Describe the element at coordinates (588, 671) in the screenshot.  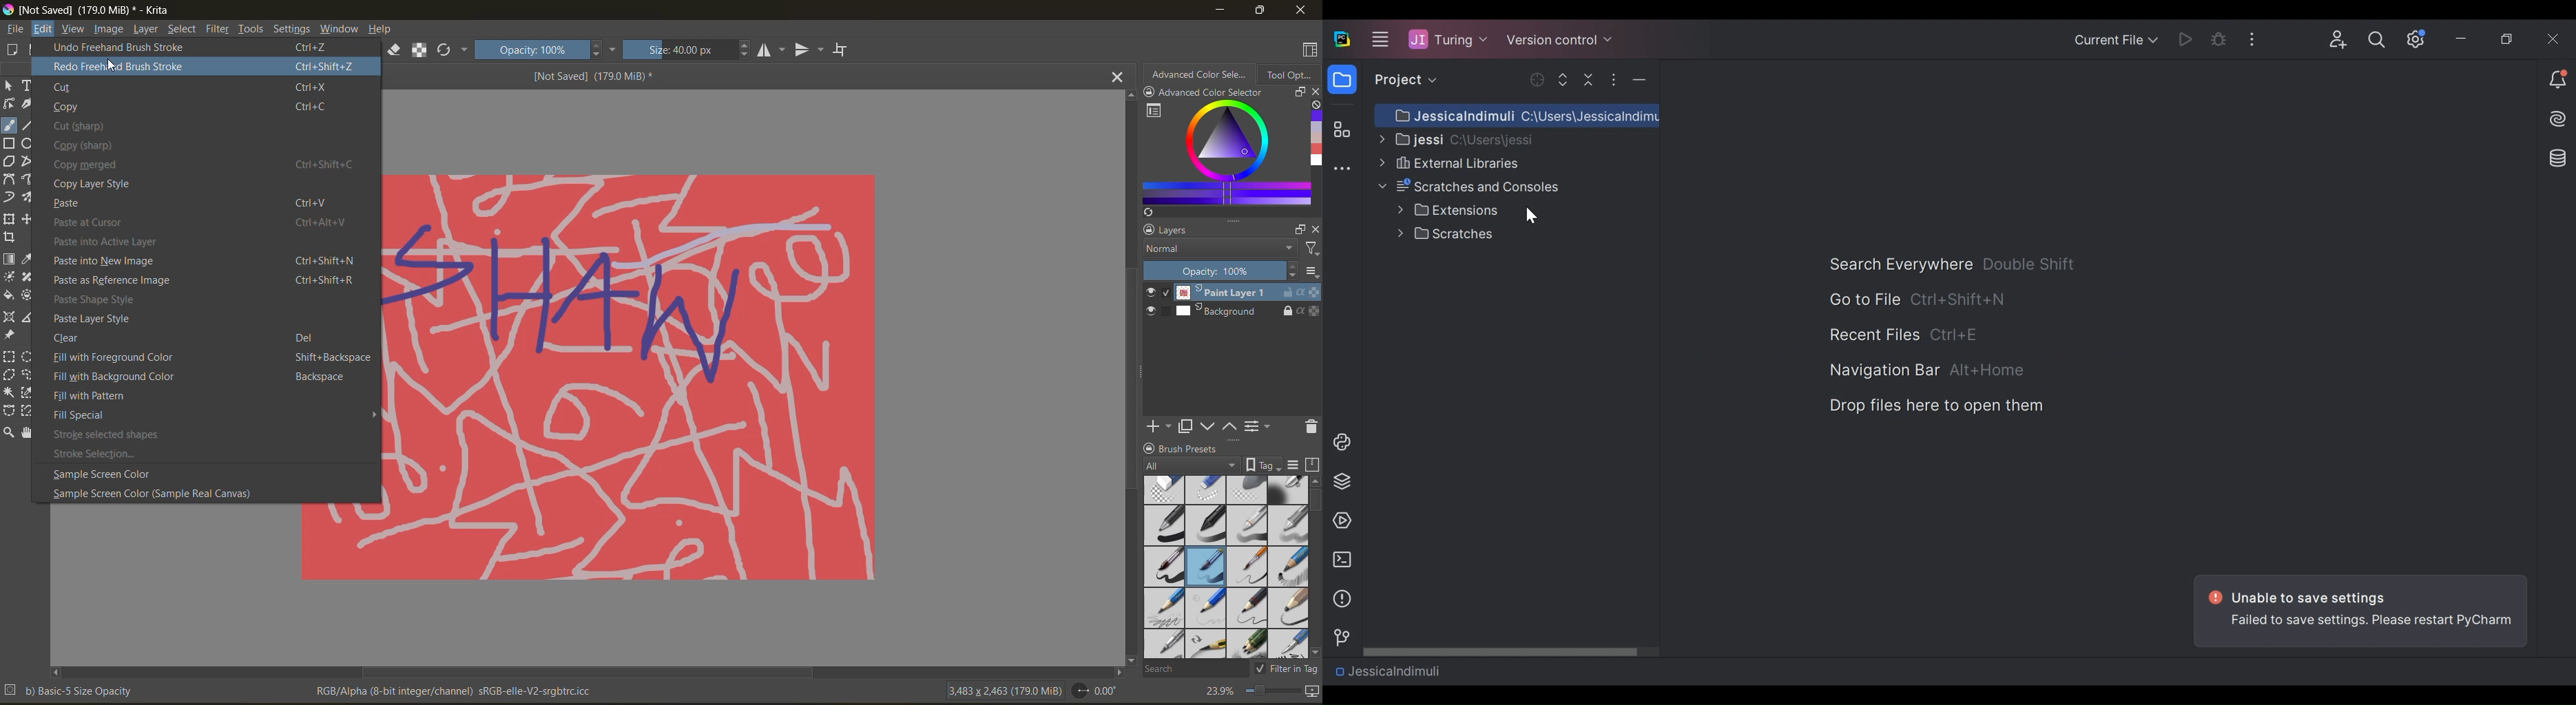
I see `horizontal scroll bar` at that location.